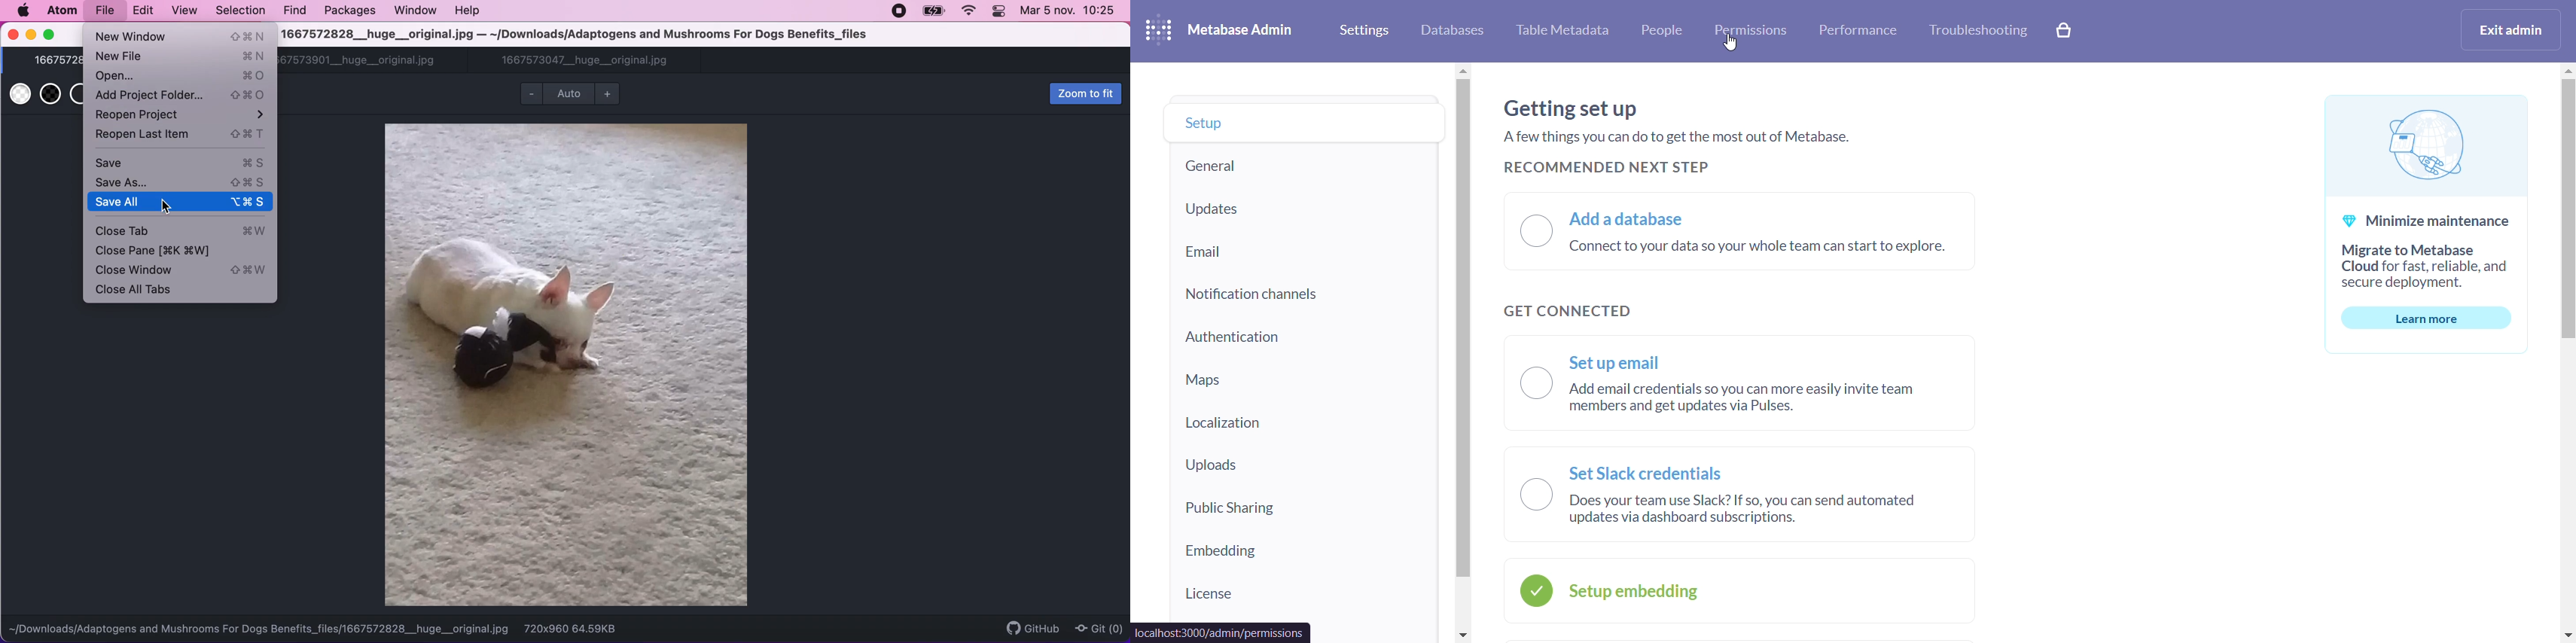 The image size is (2576, 644). Describe the element at coordinates (1743, 591) in the screenshot. I see `setup embedding` at that location.